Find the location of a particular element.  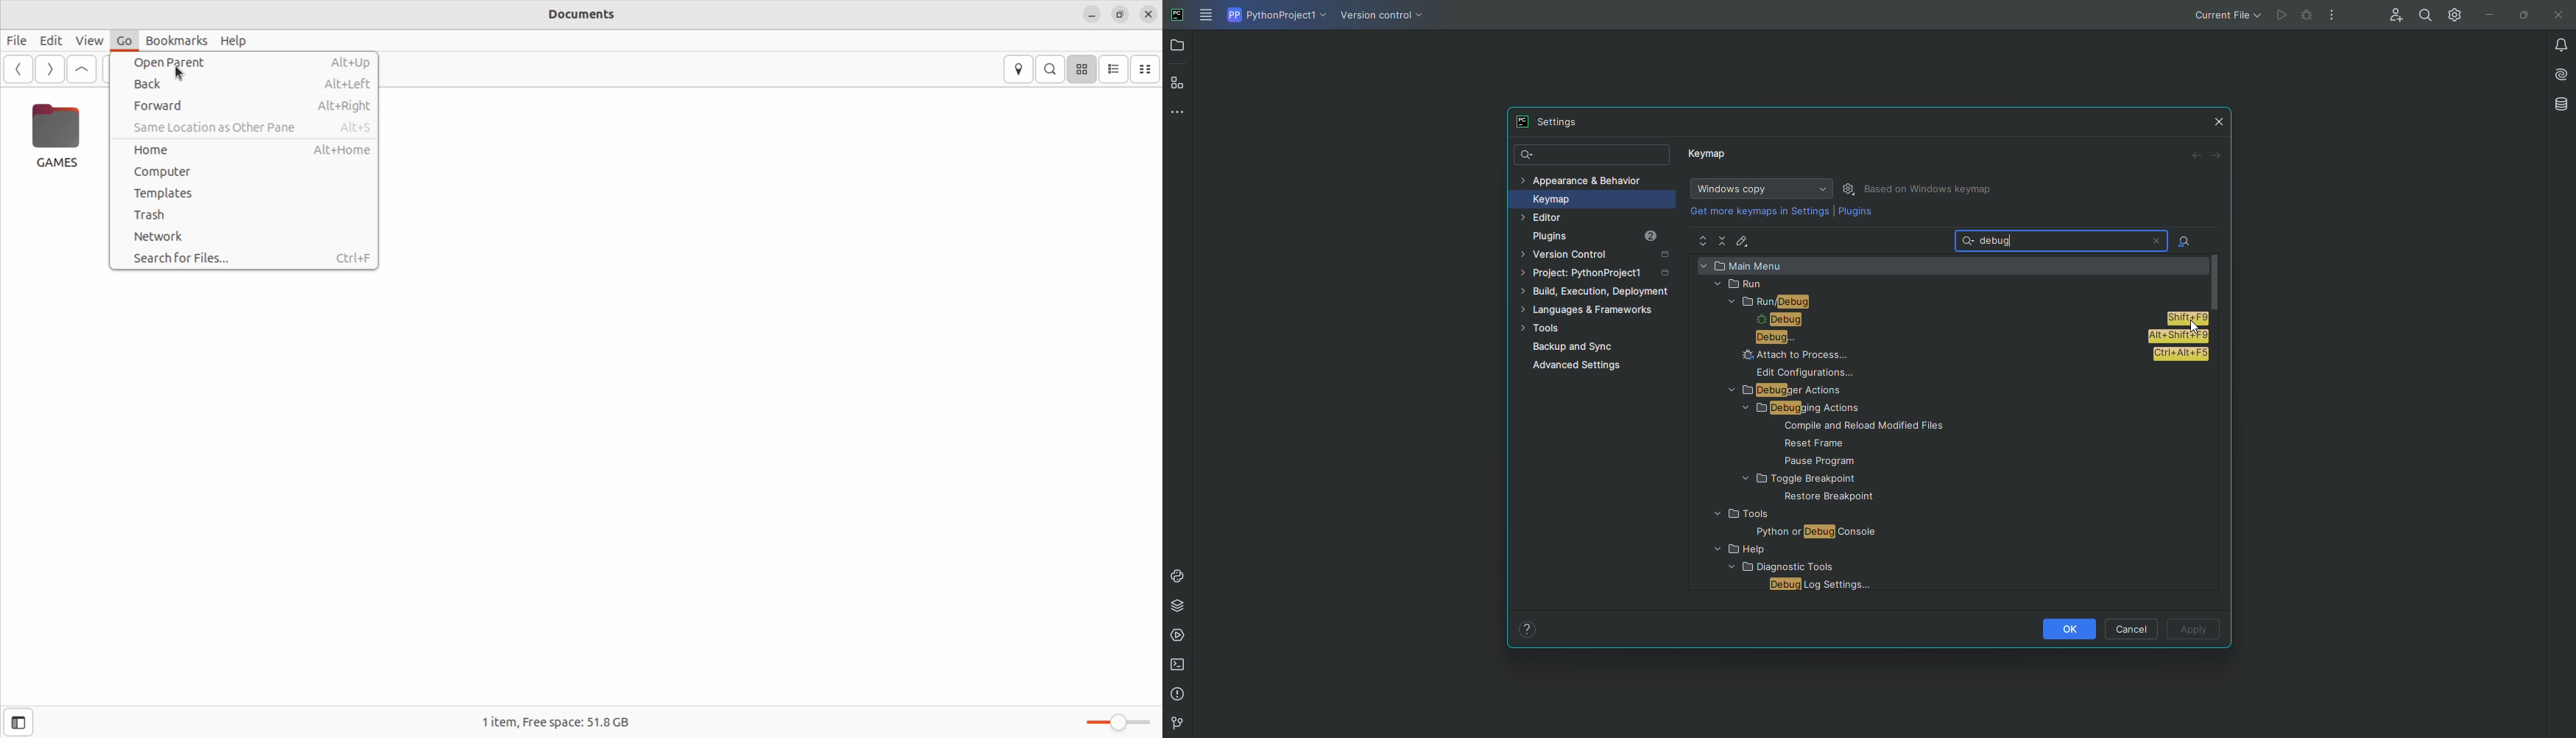

Plugins is located at coordinates (1855, 214).